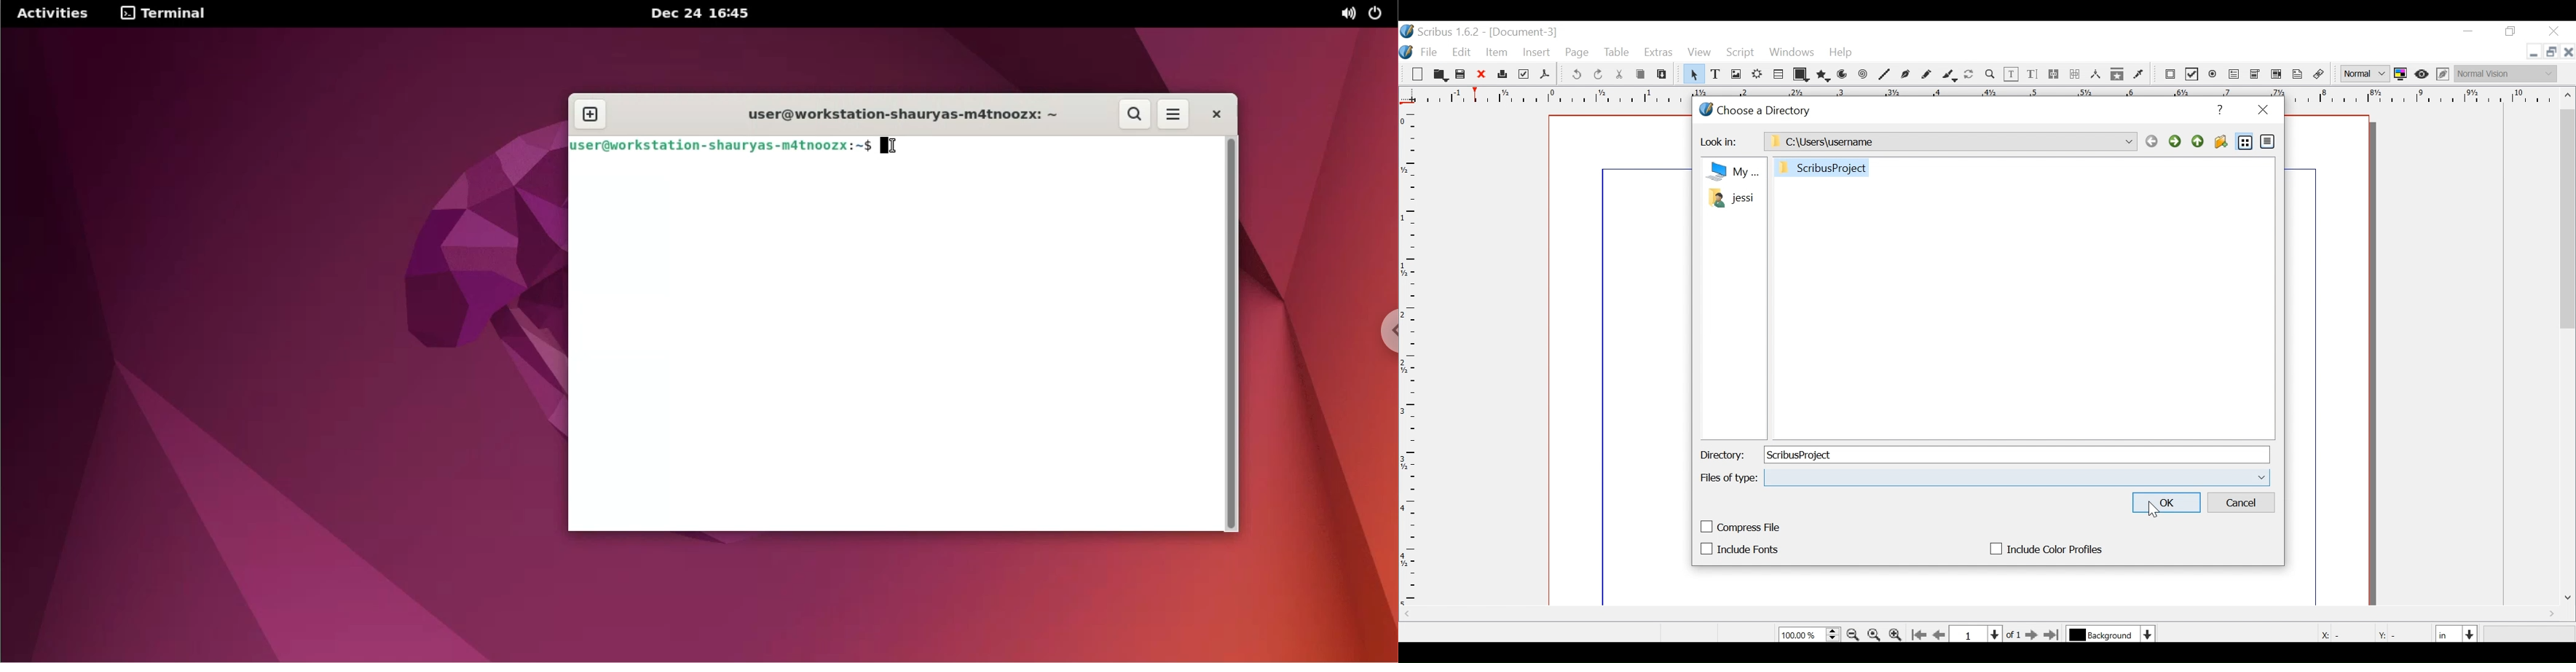 This screenshot has height=672, width=2576. Describe the element at coordinates (1428, 53) in the screenshot. I see `File` at that location.